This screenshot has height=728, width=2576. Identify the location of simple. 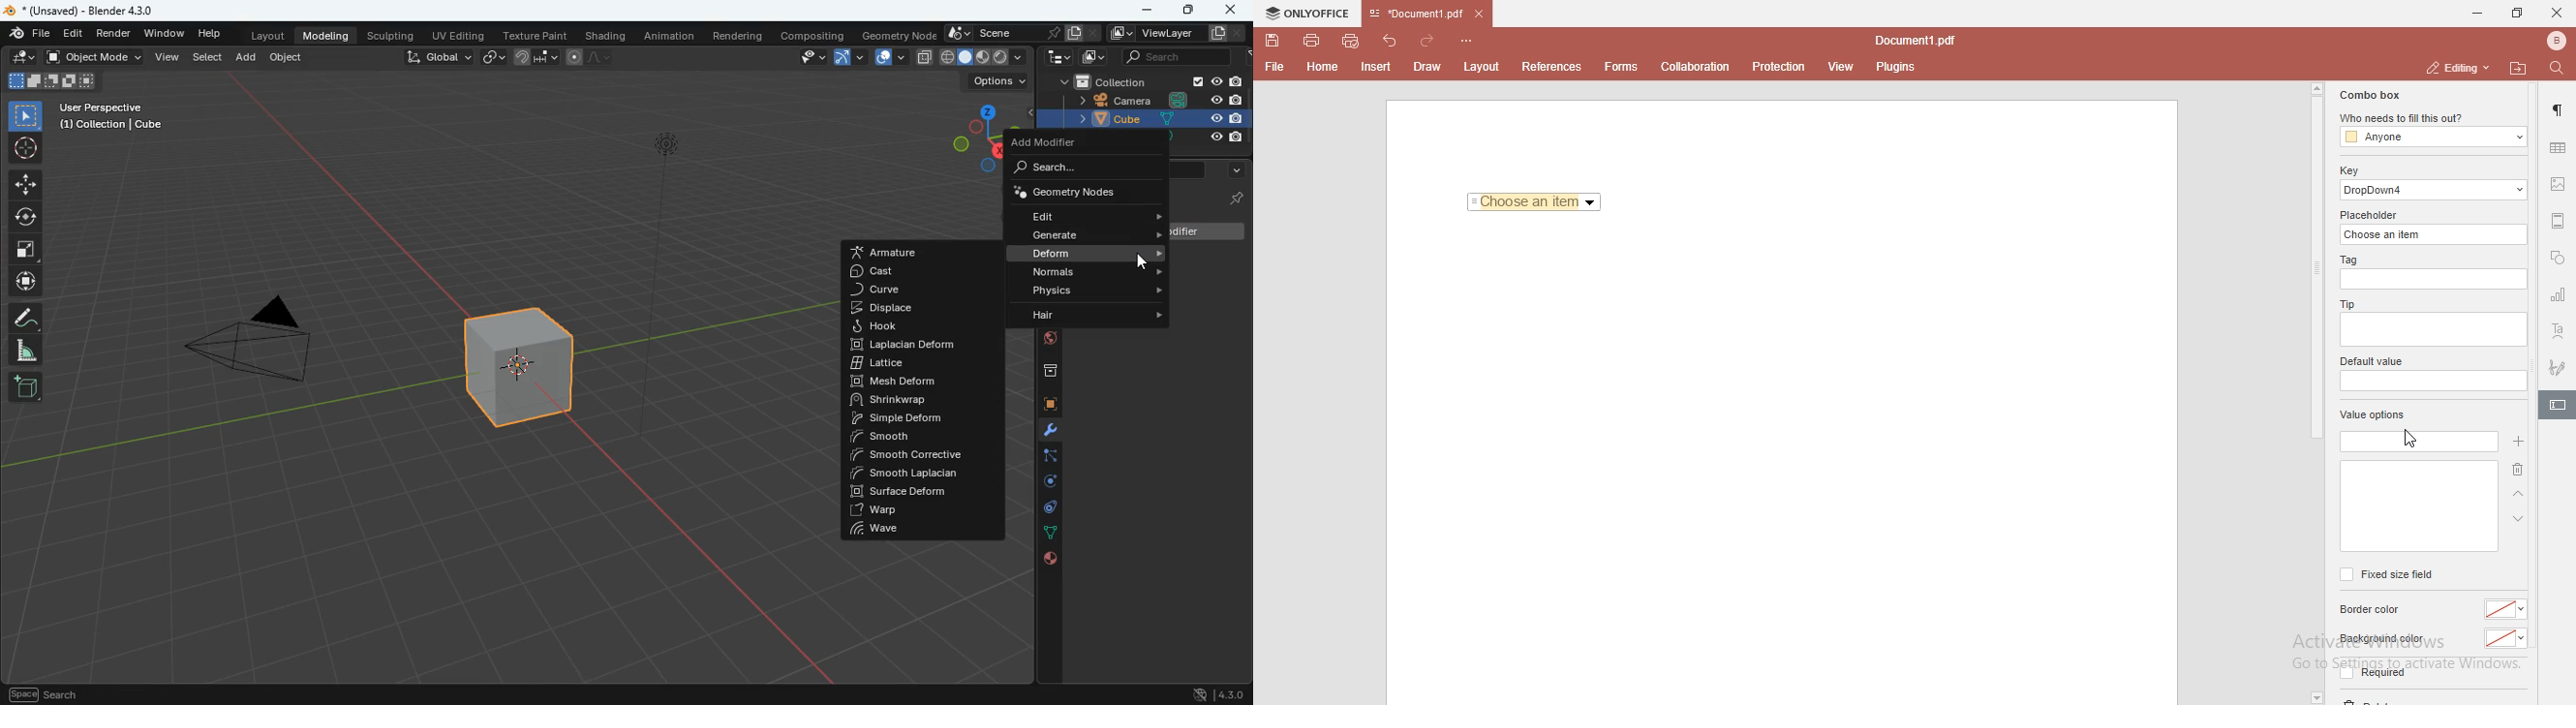
(902, 420).